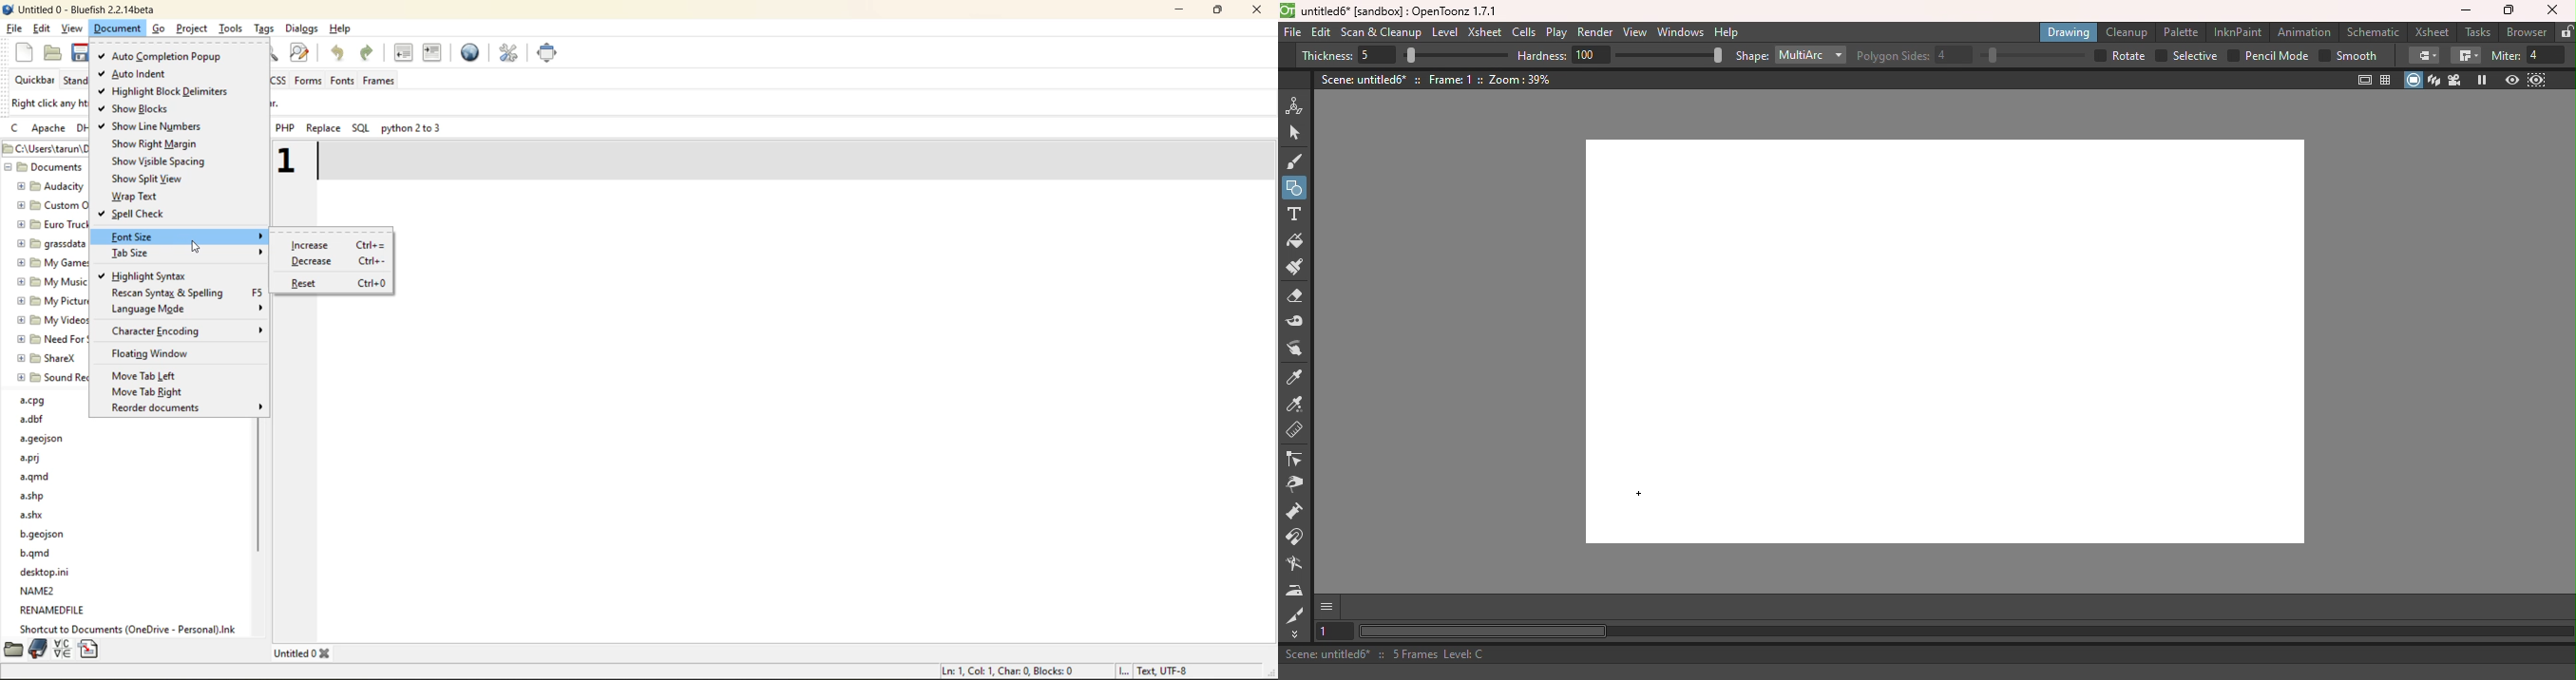  Describe the element at coordinates (300, 50) in the screenshot. I see `find and replace` at that location.